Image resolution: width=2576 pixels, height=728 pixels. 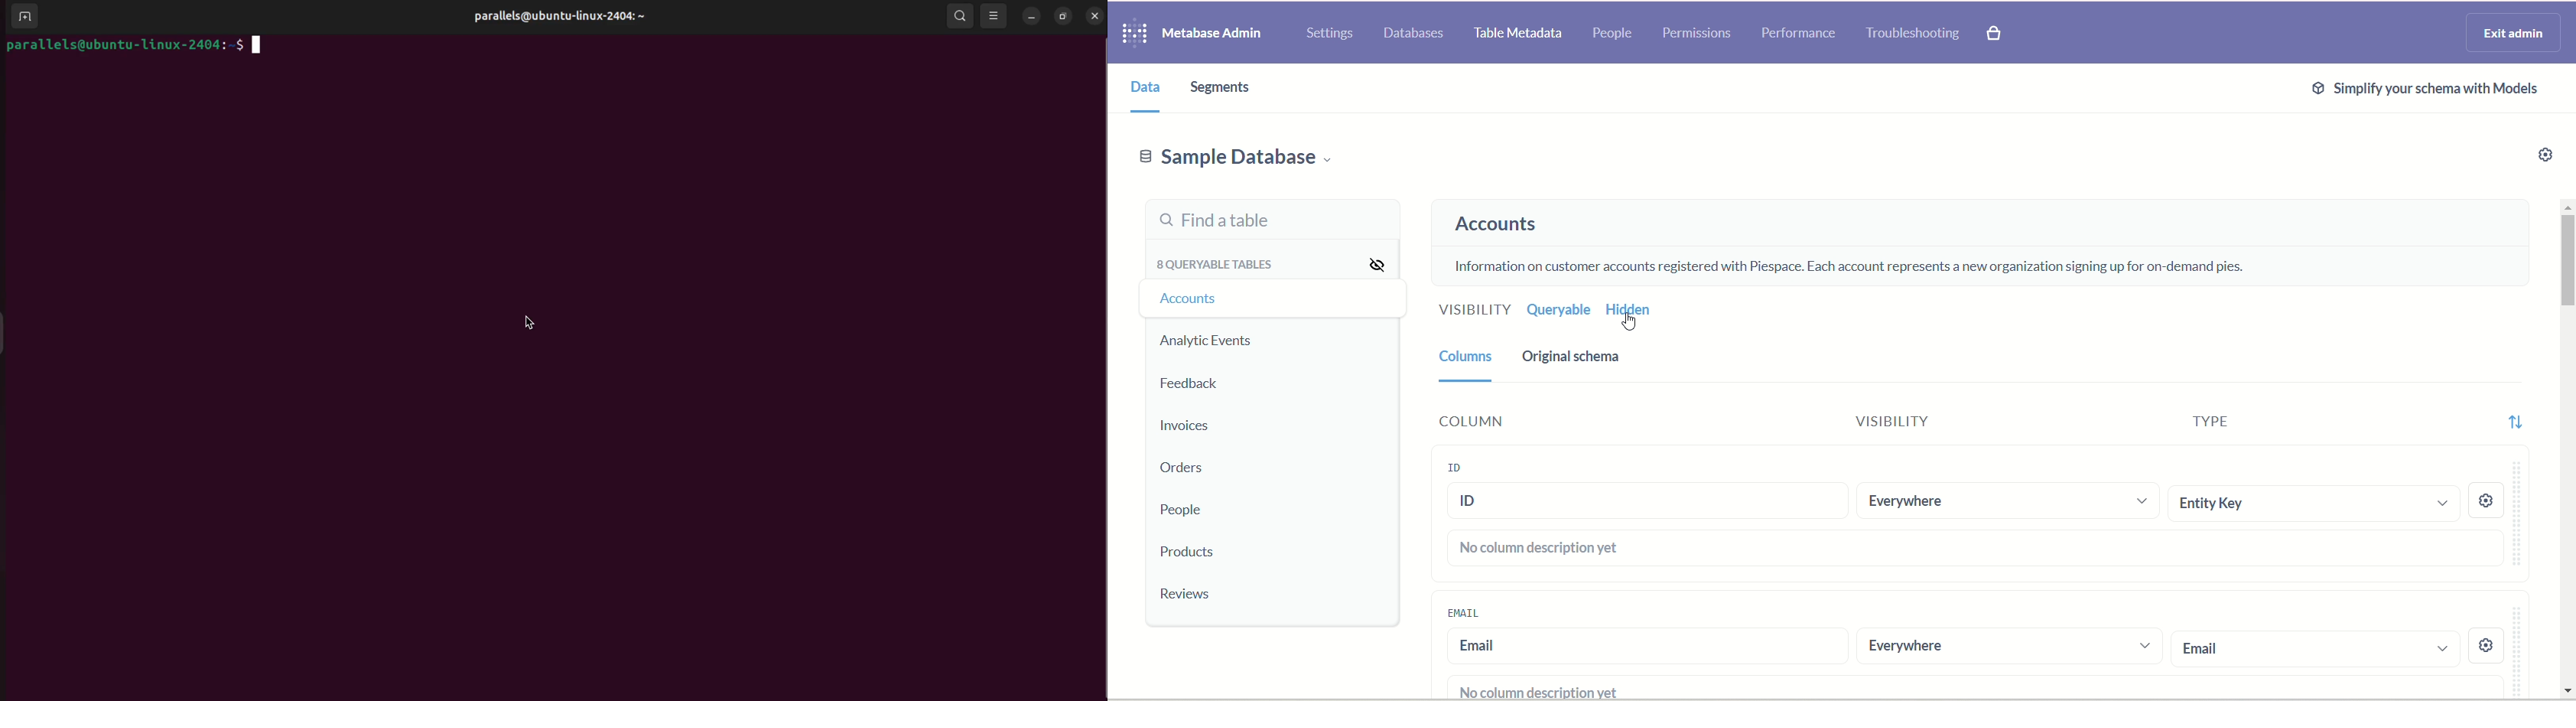 I want to click on ID, so click(x=1646, y=503).